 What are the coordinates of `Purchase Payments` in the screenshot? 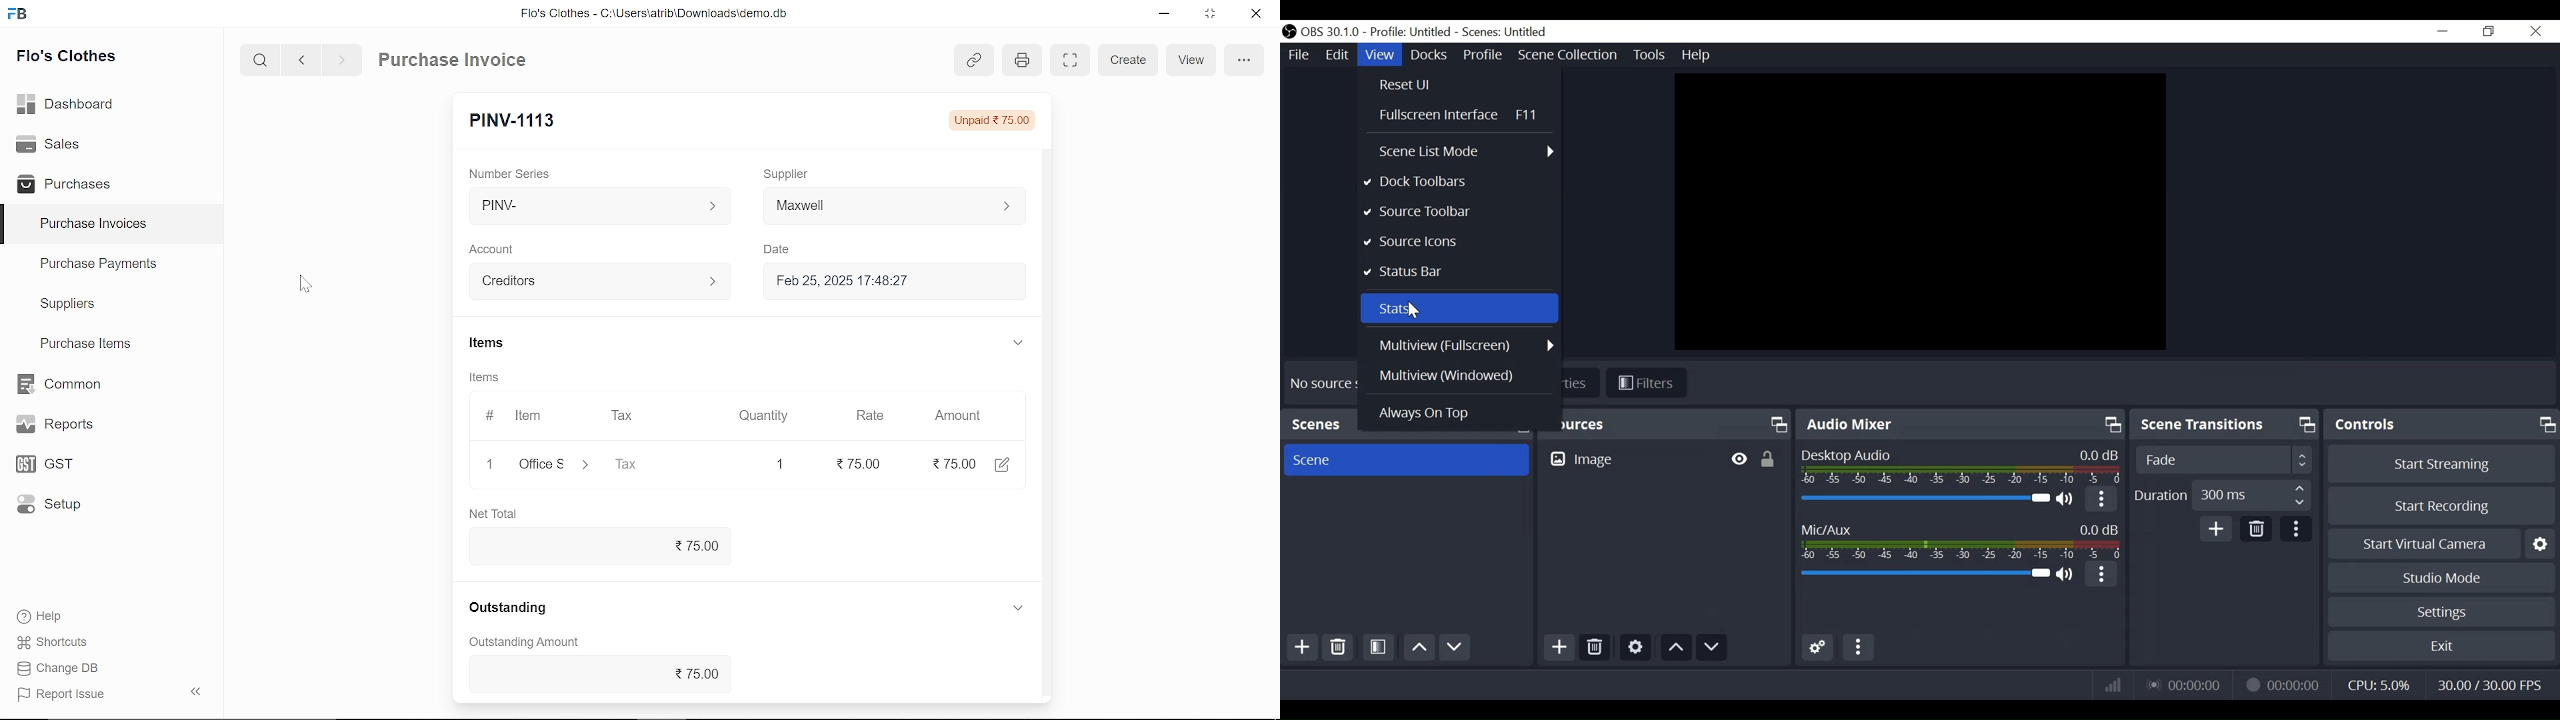 It's located at (112, 268).